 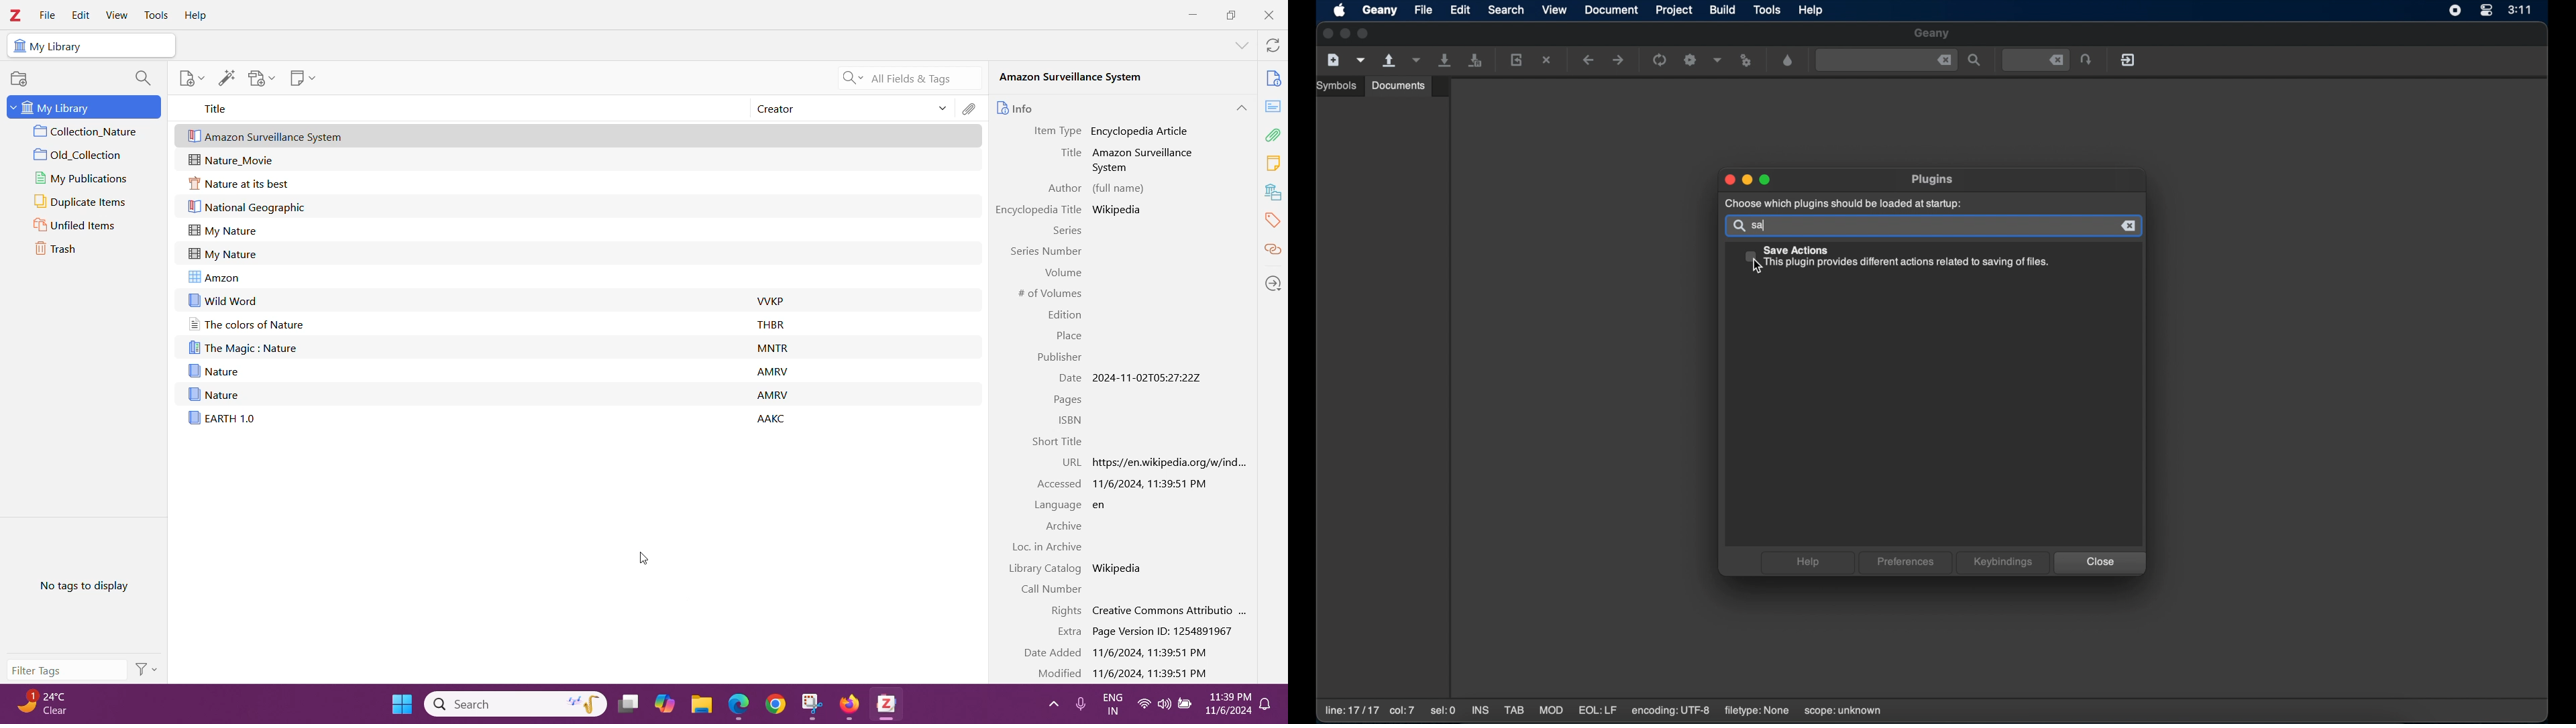 What do you see at coordinates (1058, 674) in the screenshot?
I see `Modified` at bounding box center [1058, 674].